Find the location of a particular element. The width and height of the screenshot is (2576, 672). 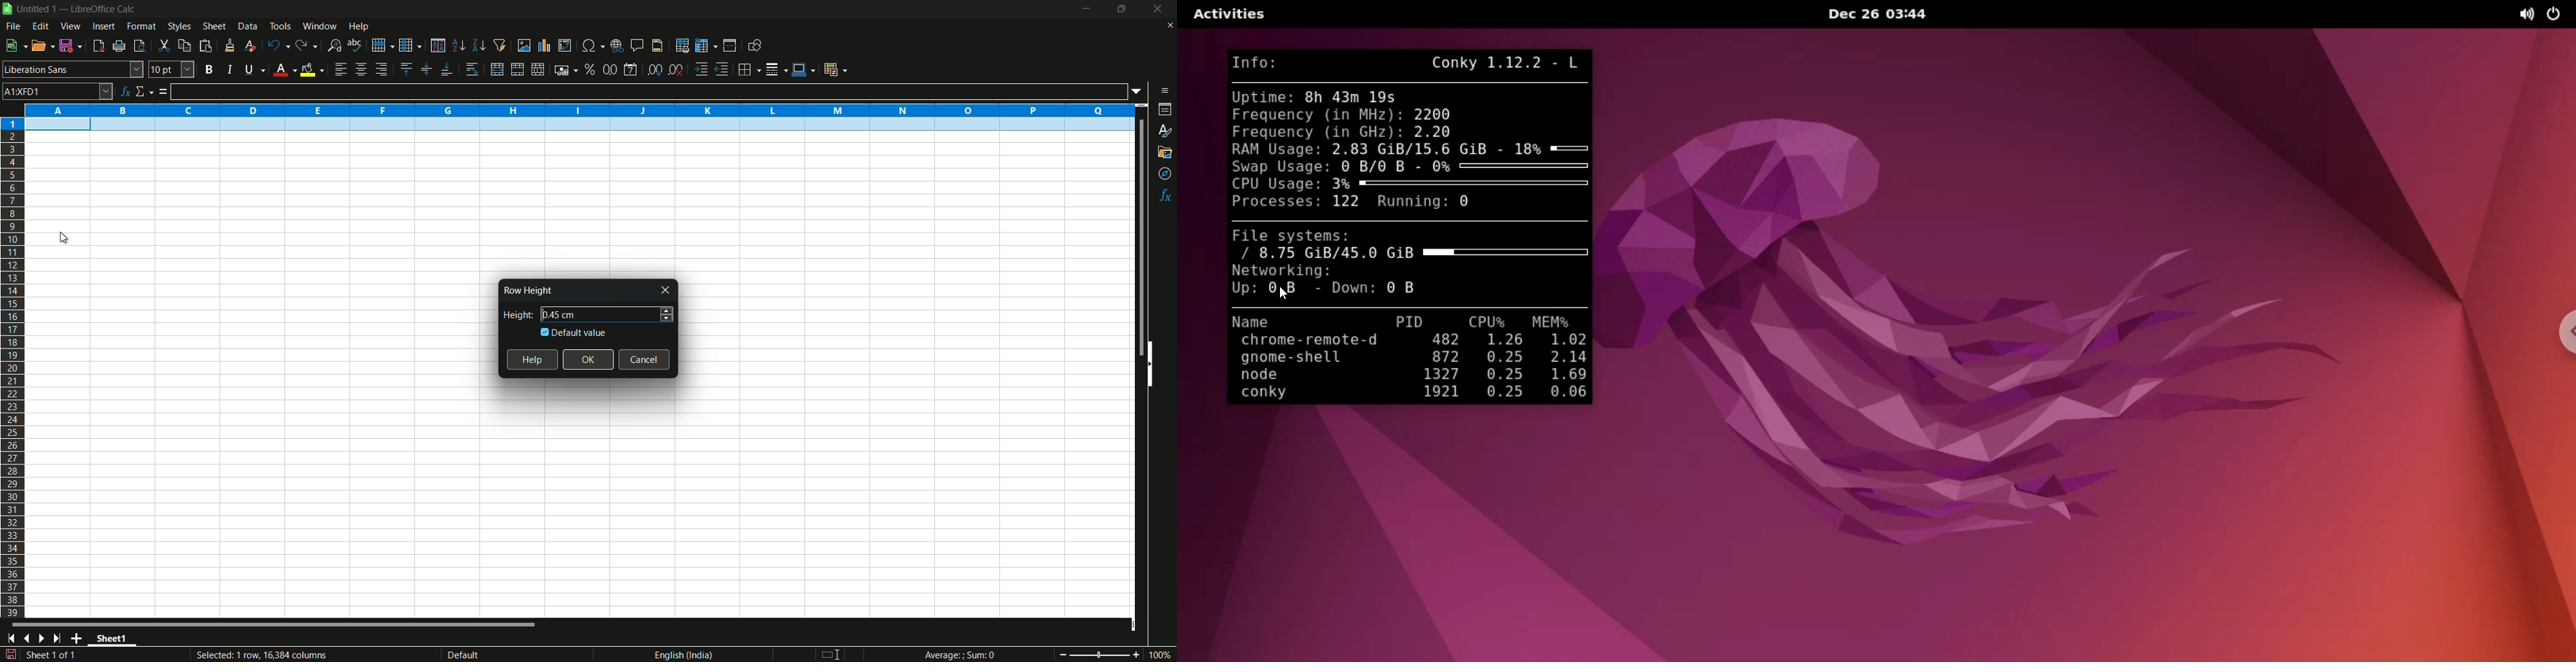

select function is located at coordinates (144, 92).